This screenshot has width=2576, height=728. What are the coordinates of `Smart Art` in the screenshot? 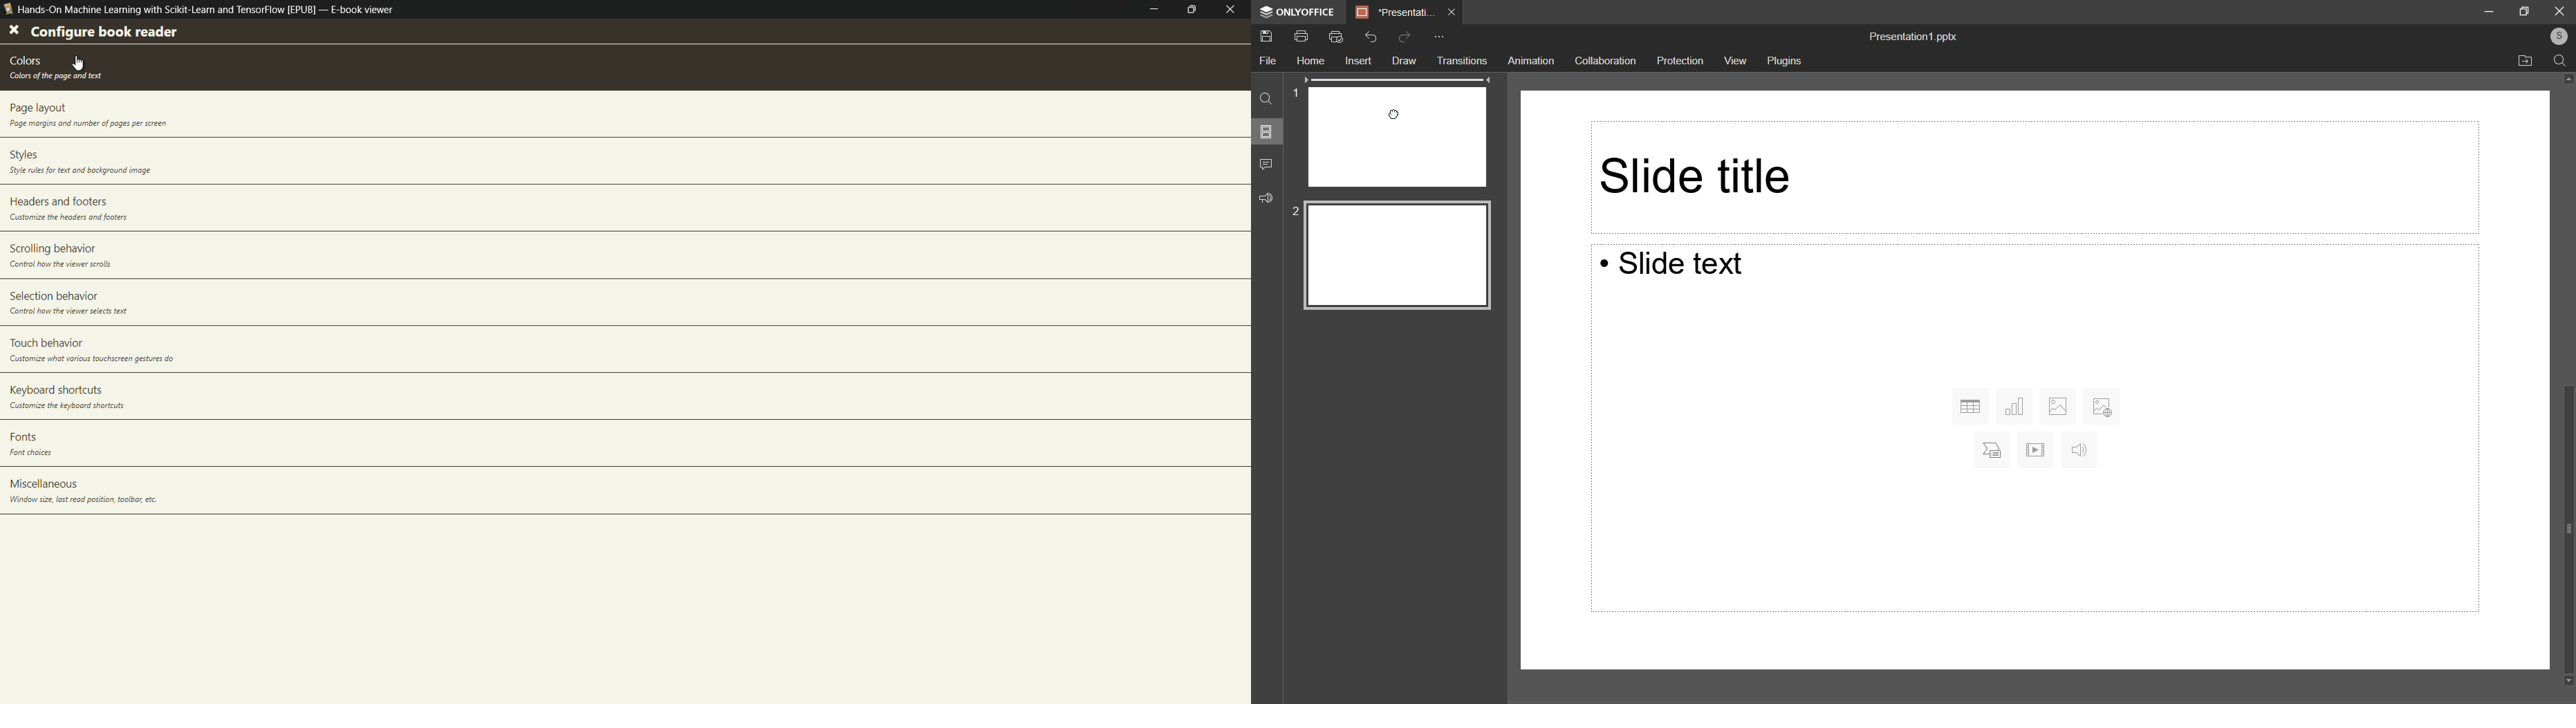 It's located at (1988, 450).